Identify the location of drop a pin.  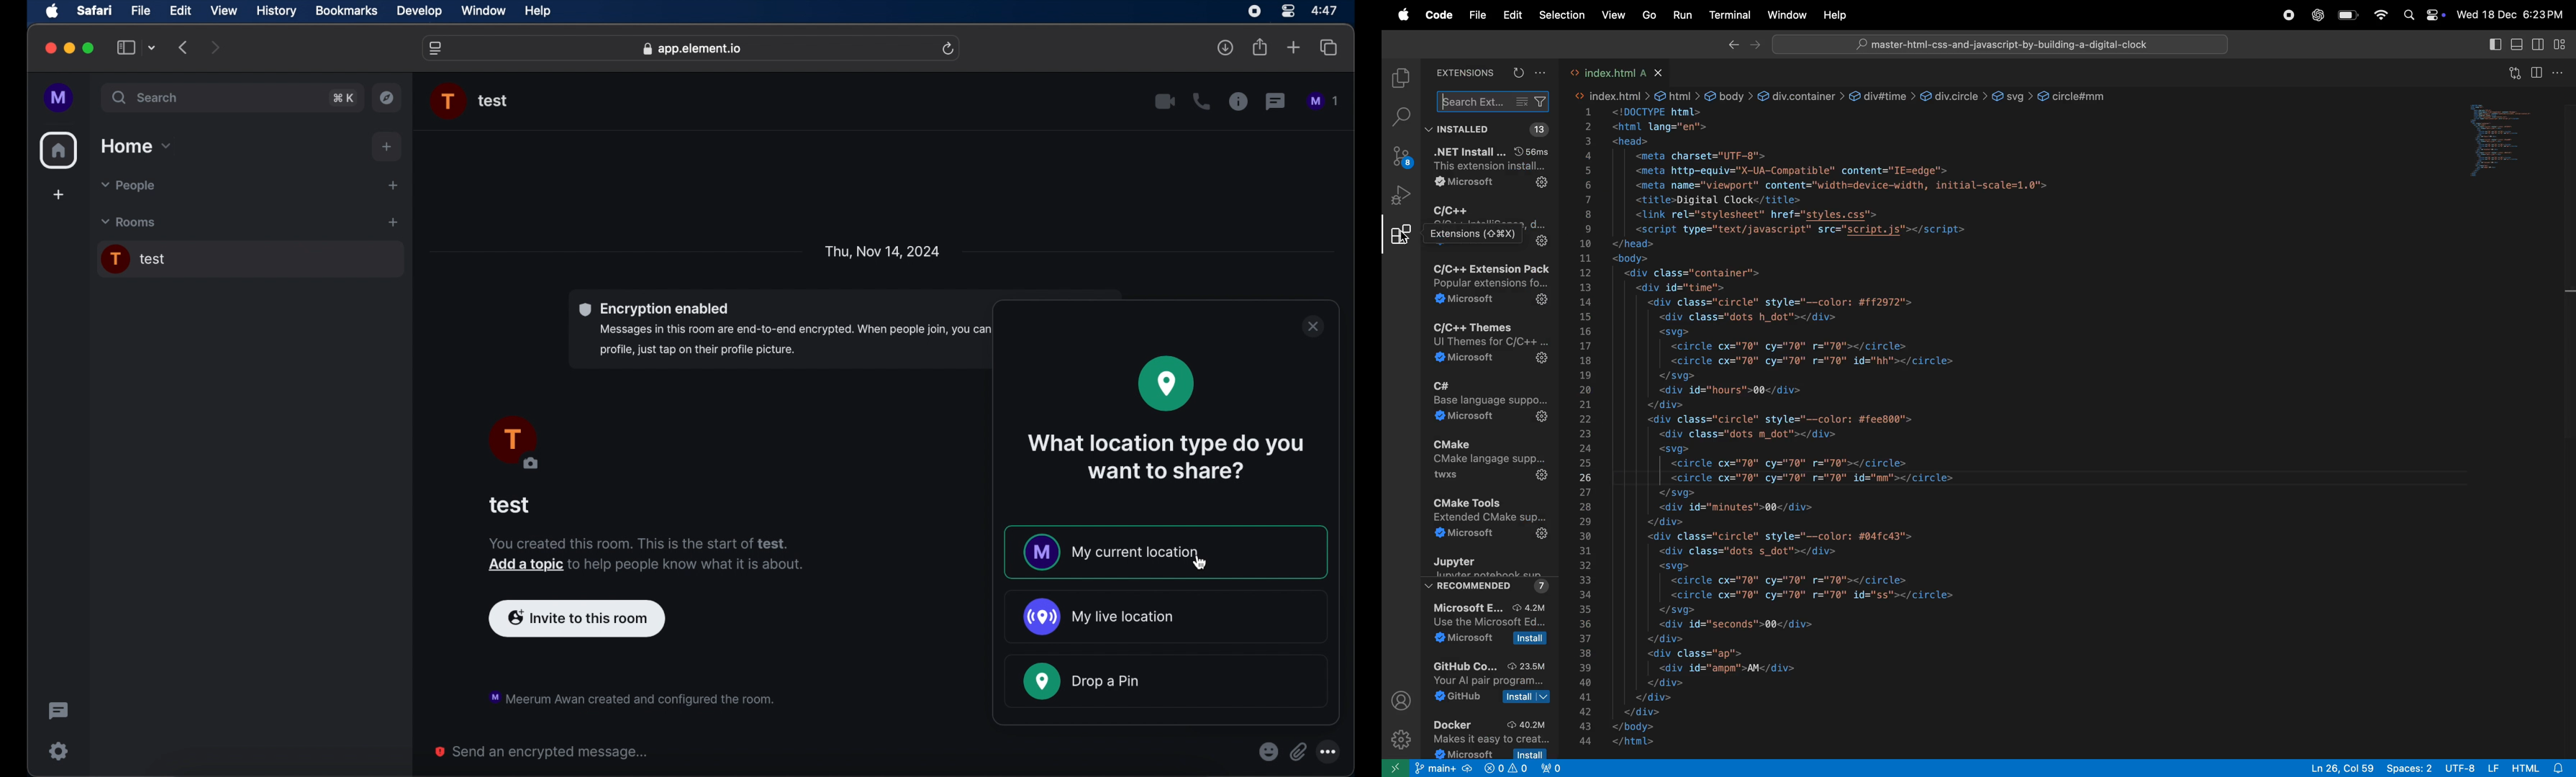
(1082, 681).